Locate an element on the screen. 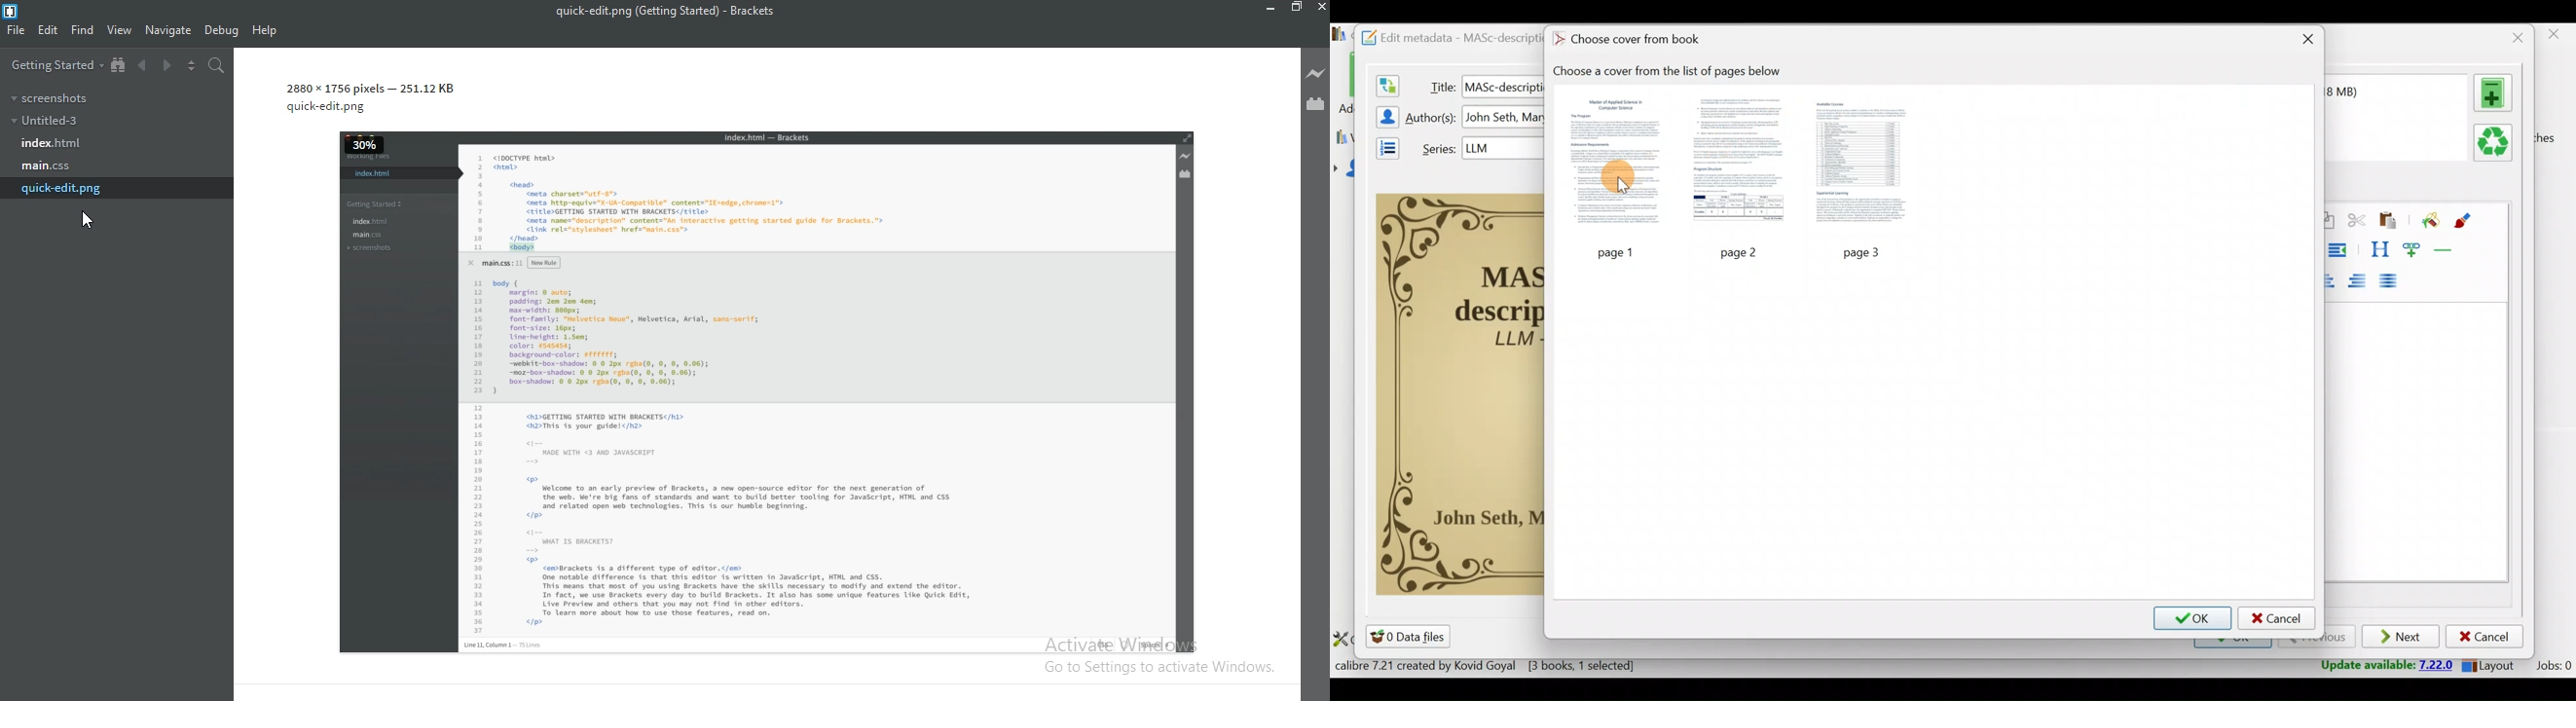 Image resolution: width=2576 pixels, height=728 pixels. Page 3 is located at coordinates (1864, 163).